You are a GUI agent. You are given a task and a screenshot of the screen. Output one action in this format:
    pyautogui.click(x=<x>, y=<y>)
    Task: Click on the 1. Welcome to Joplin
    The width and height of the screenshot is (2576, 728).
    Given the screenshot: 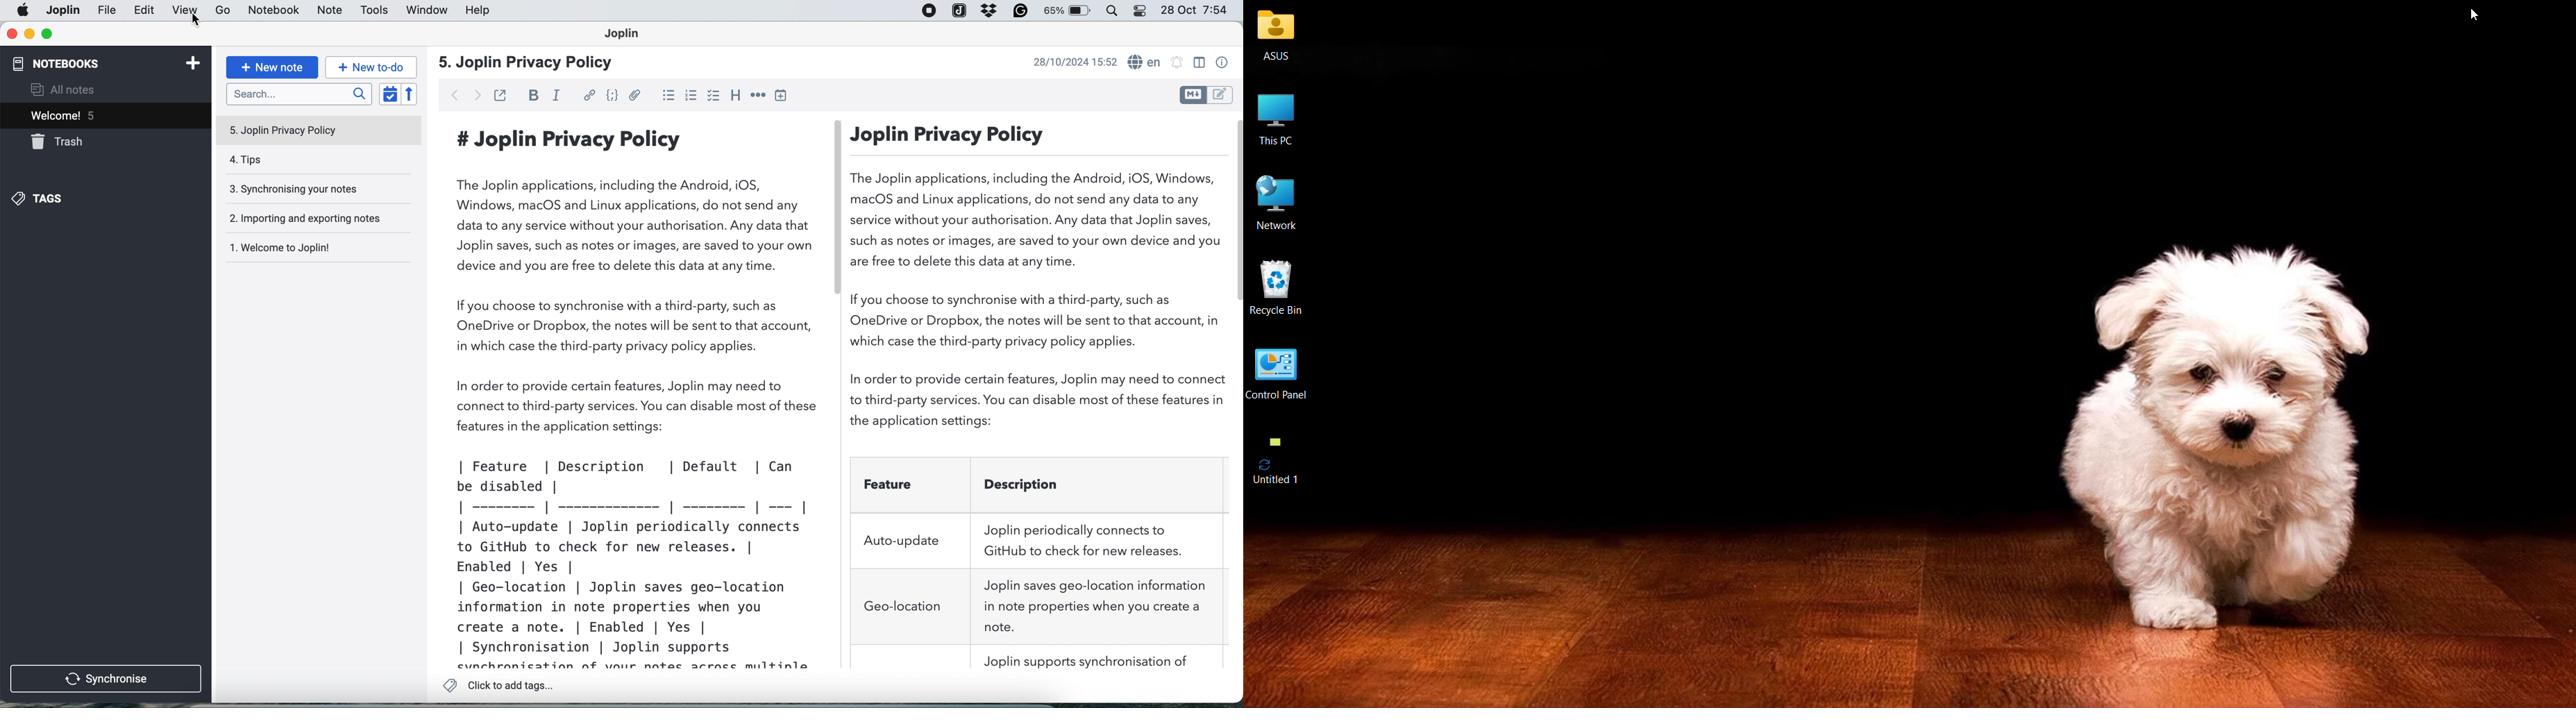 What is the action you would take?
    pyautogui.click(x=313, y=250)
    